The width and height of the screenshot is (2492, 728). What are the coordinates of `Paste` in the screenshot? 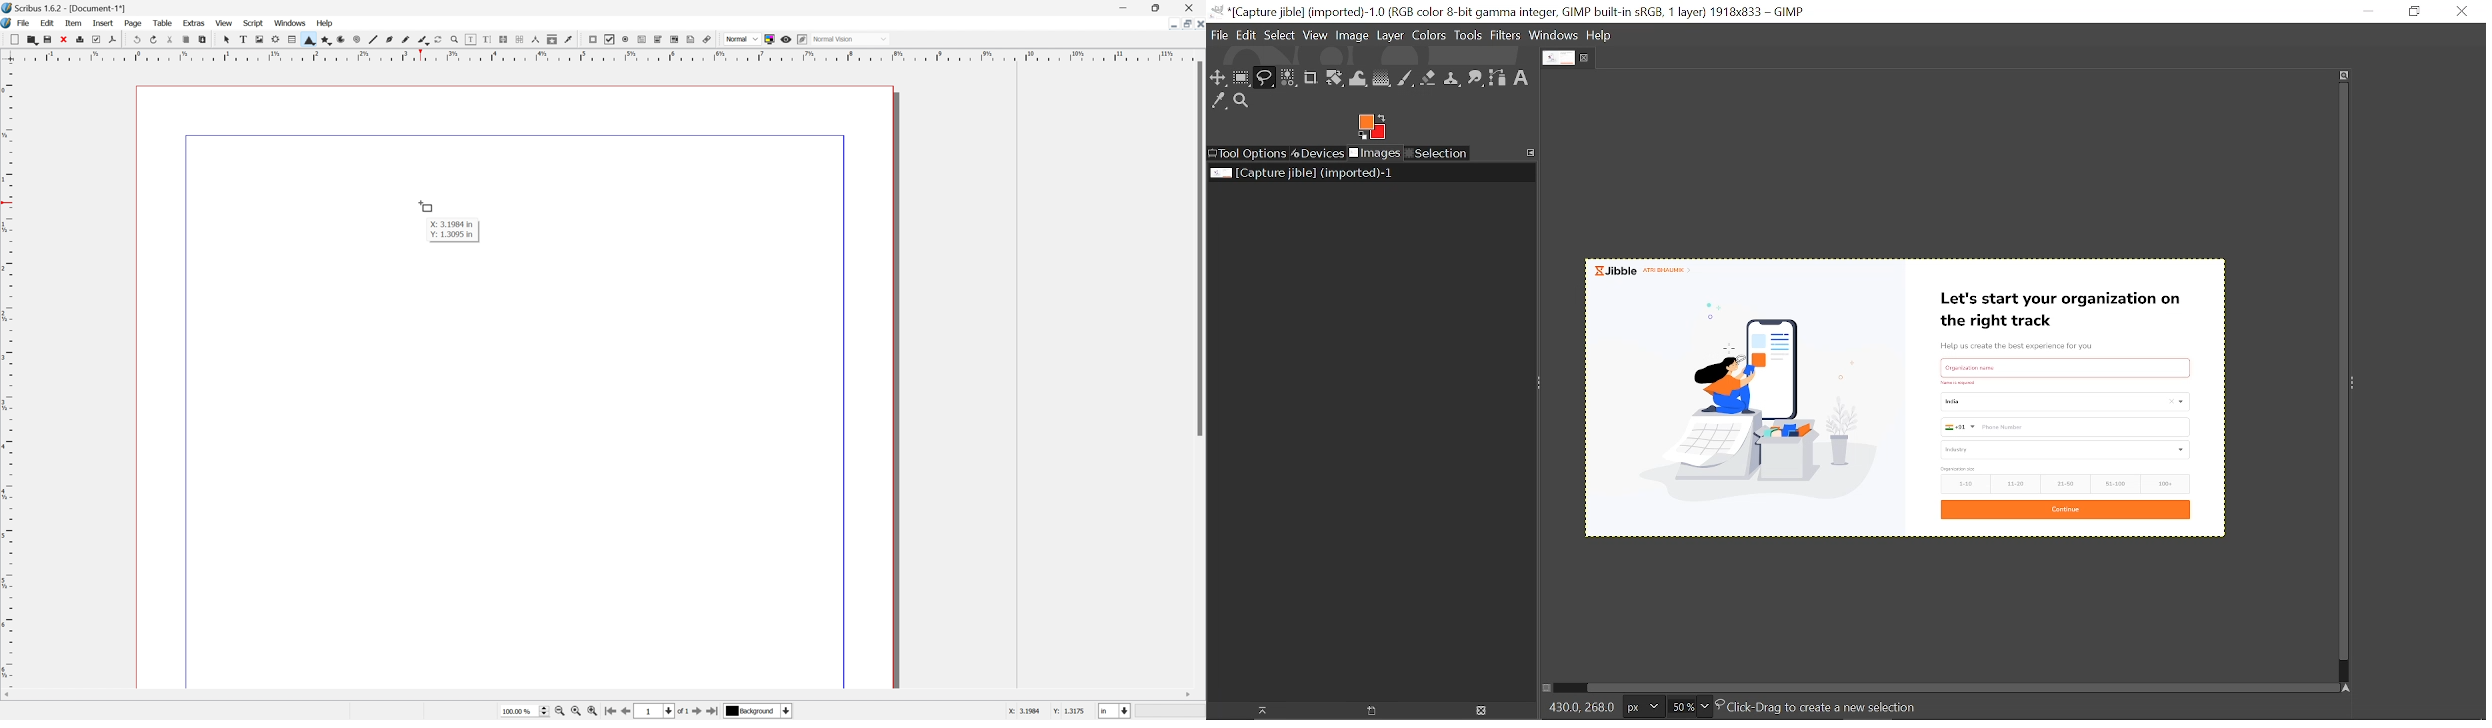 It's located at (206, 40).